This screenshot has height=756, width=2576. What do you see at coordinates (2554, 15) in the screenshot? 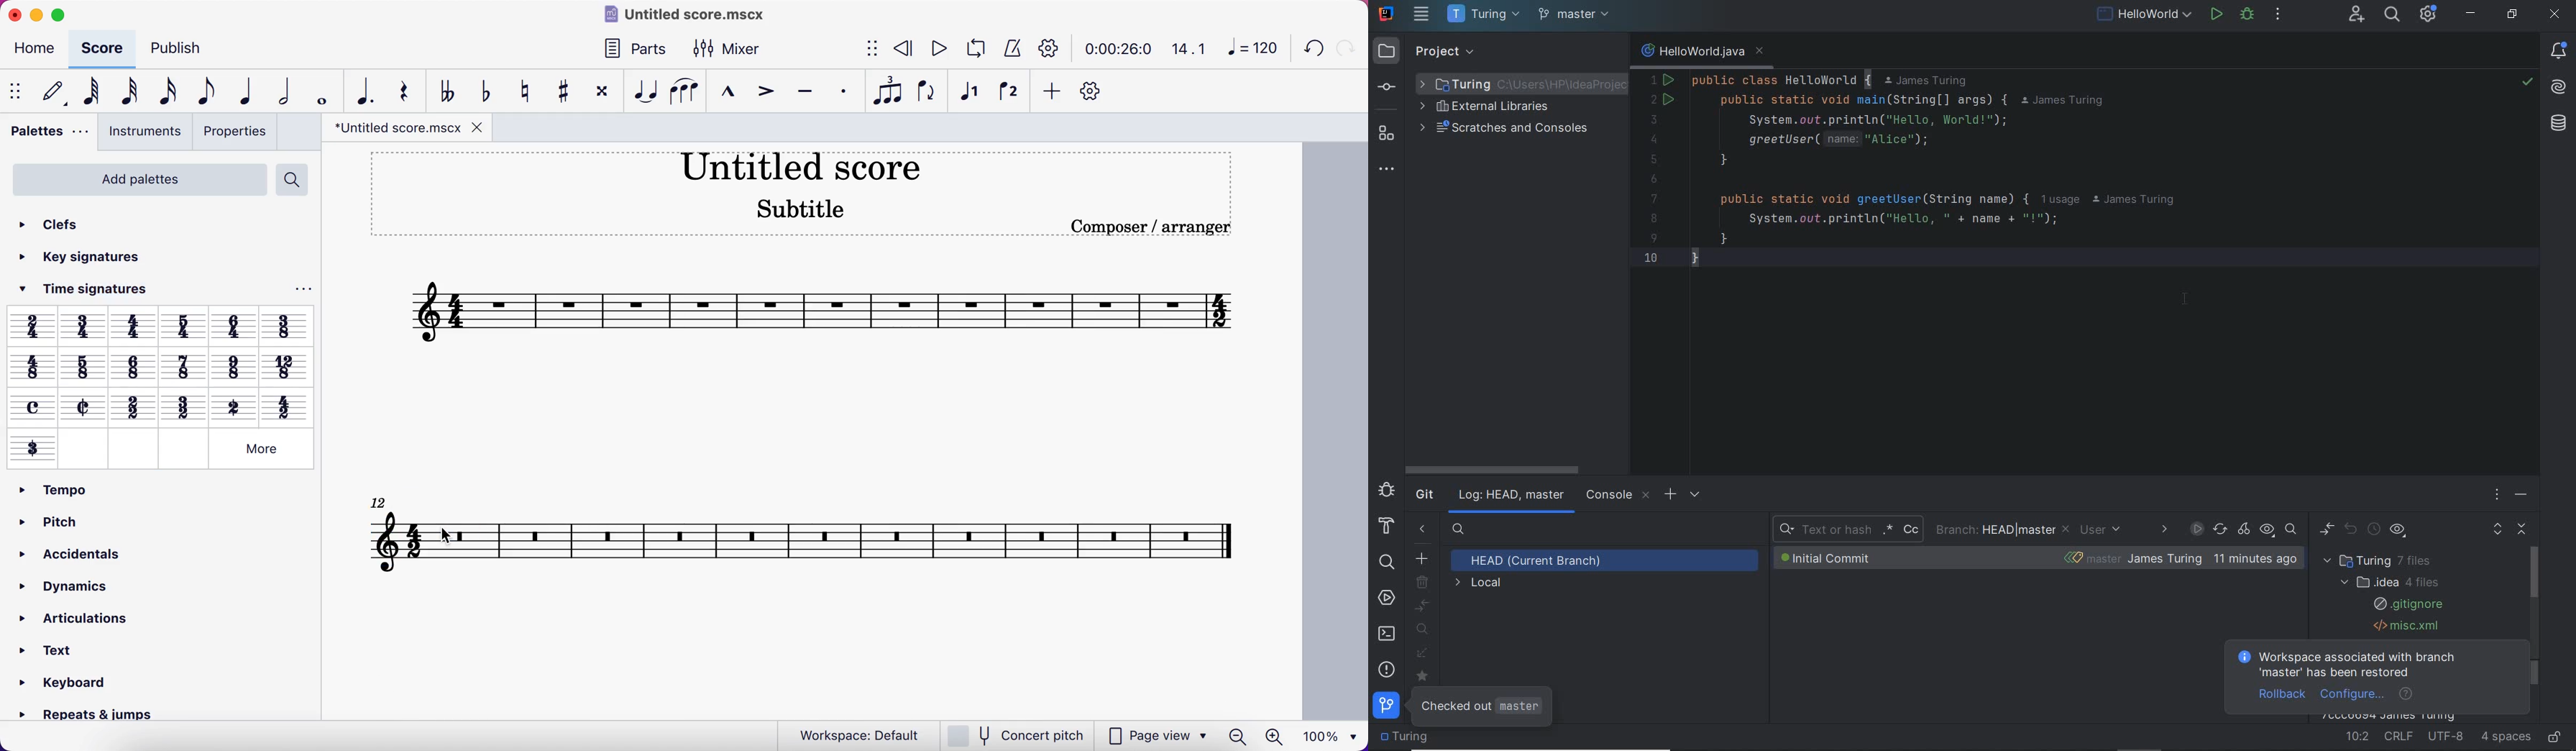
I see `close` at bounding box center [2554, 15].